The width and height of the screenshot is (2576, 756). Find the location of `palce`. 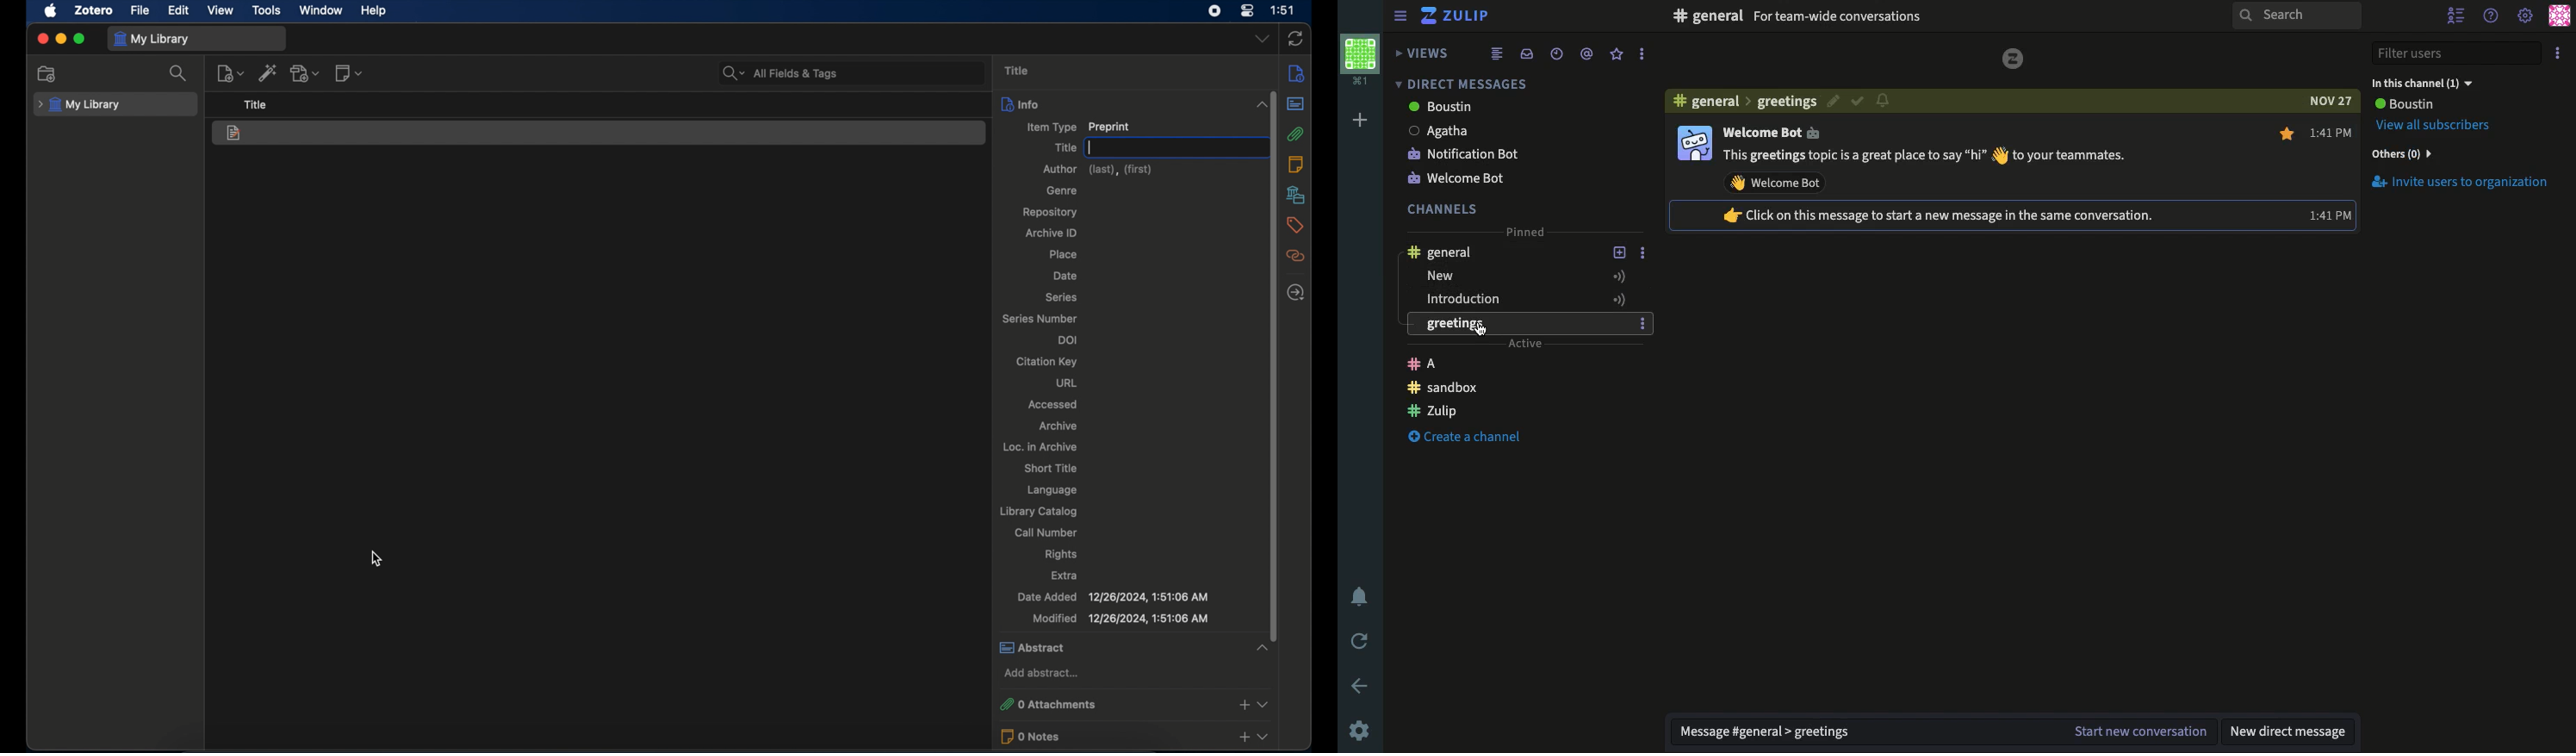

palce is located at coordinates (1065, 255).